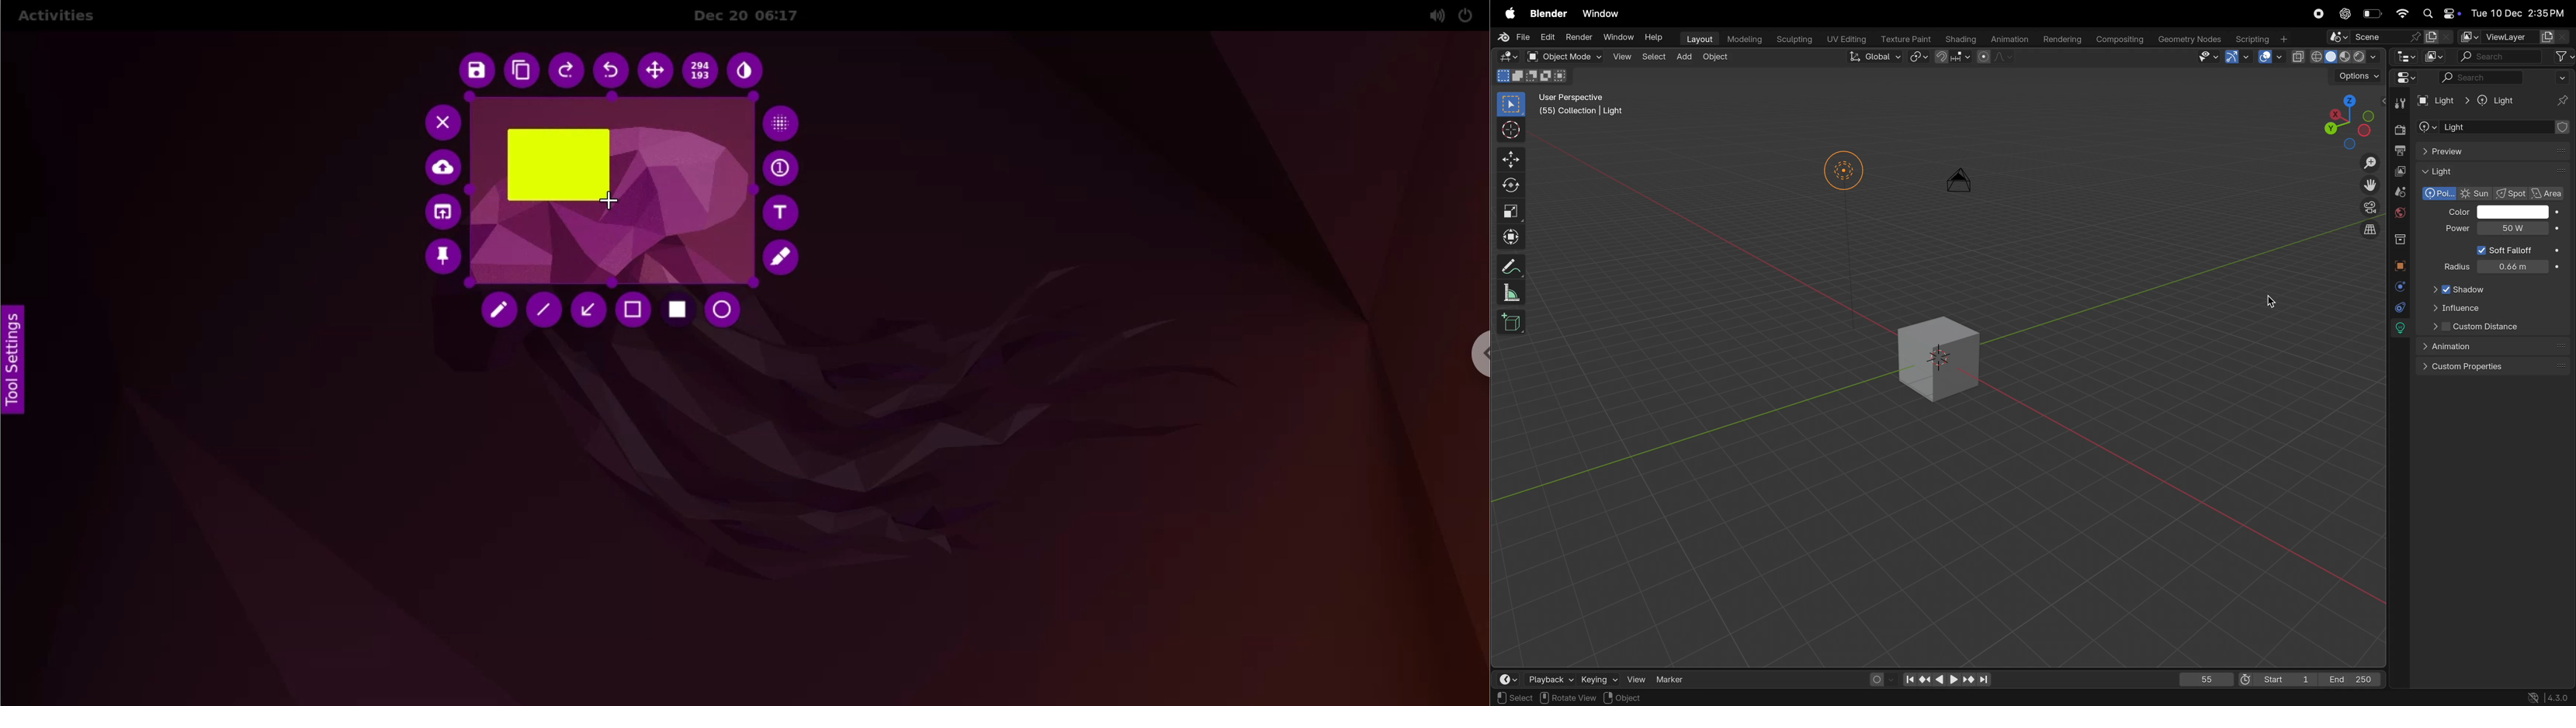 The image size is (2576, 728). What do you see at coordinates (1599, 678) in the screenshot?
I see `keying` at bounding box center [1599, 678].